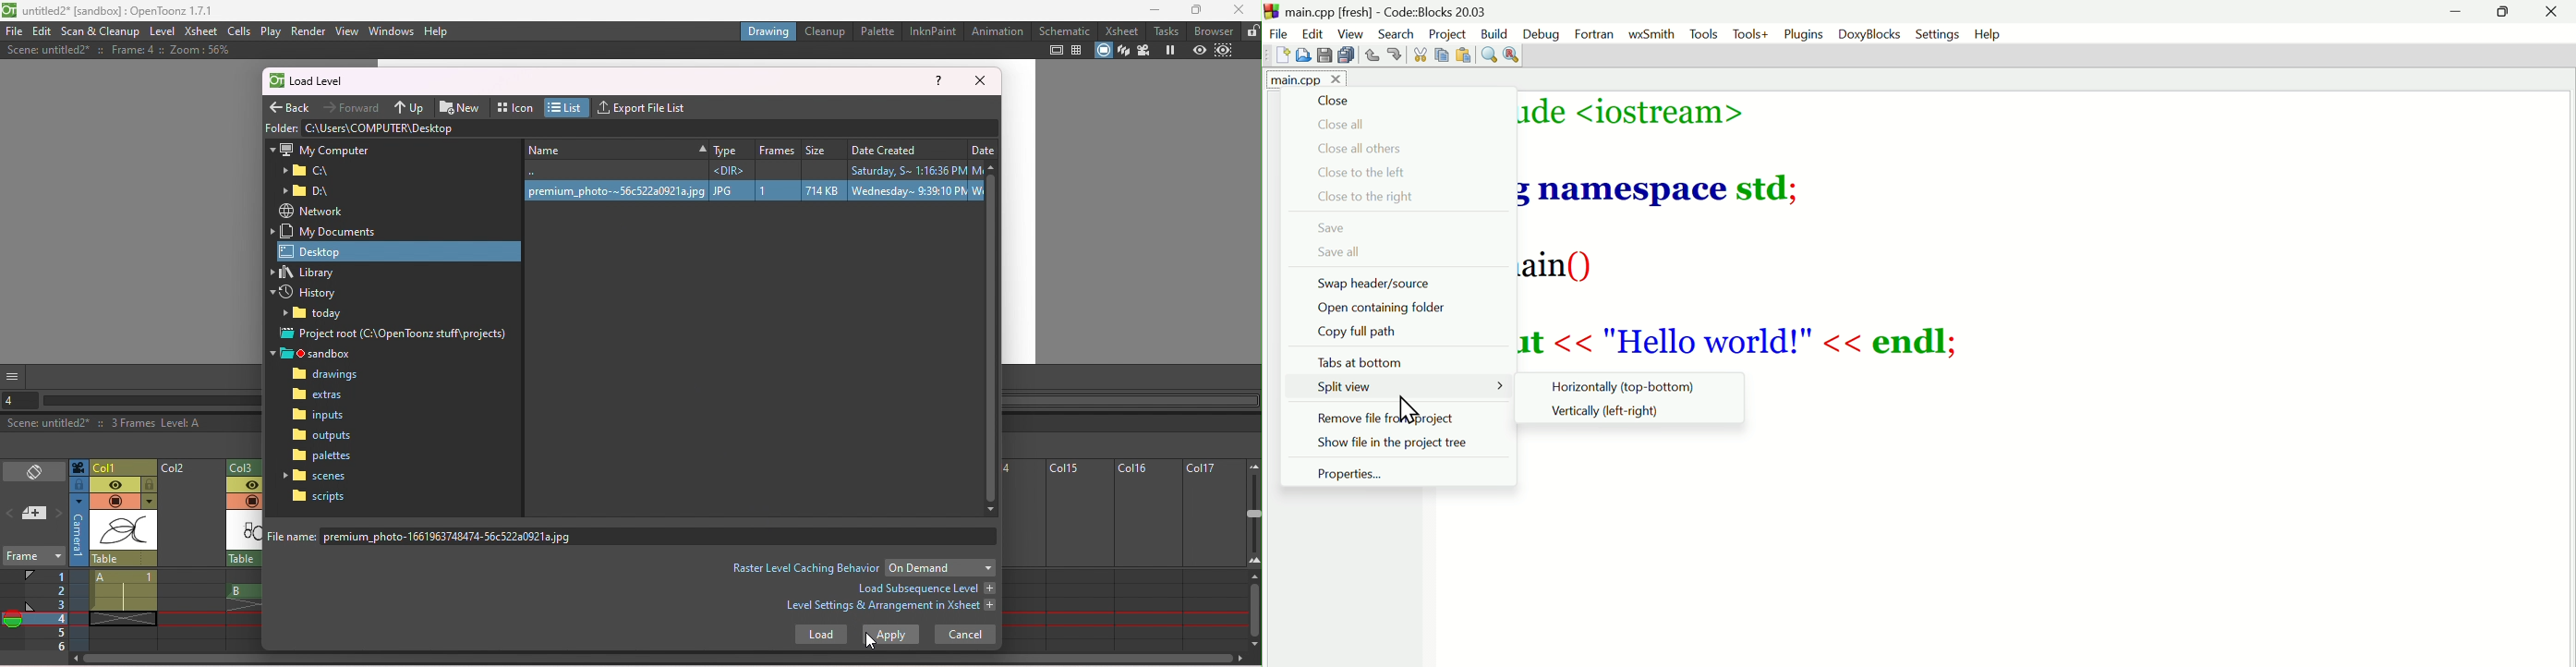  What do you see at coordinates (1345, 101) in the screenshot?
I see `Close` at bounding box center [1345, 101].